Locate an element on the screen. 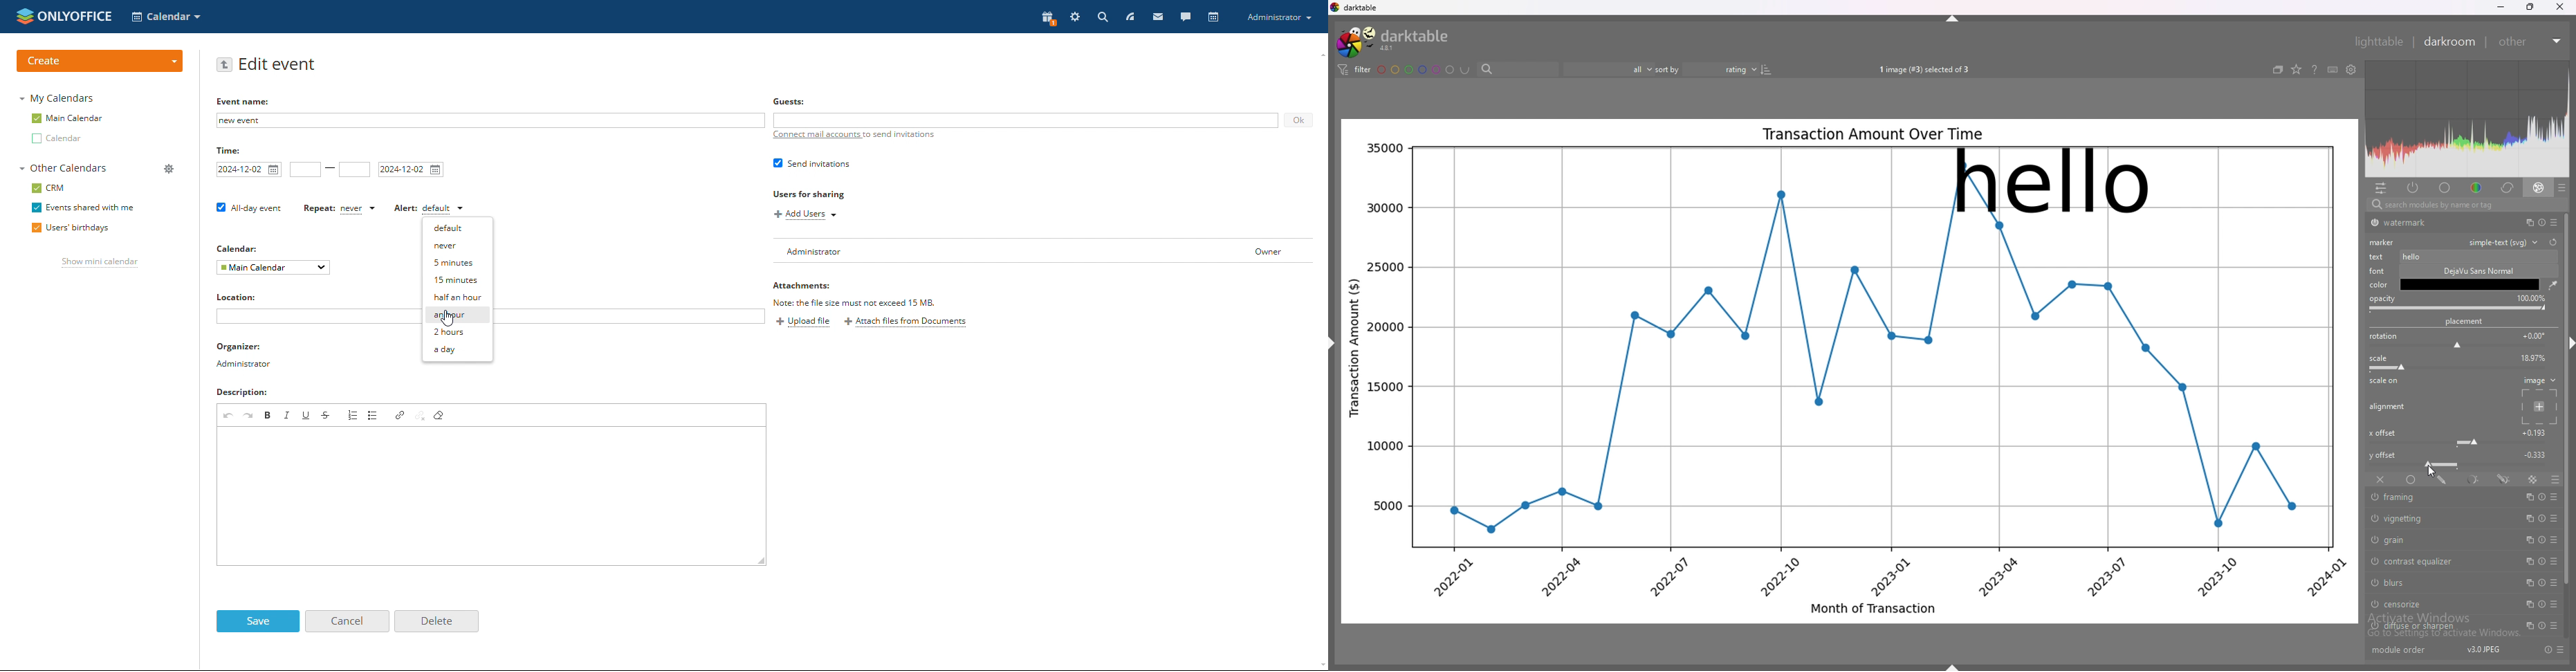 Image resolution: width=2576 pixels, height=672 pixels. reset is located at coordinates (2542, 519).